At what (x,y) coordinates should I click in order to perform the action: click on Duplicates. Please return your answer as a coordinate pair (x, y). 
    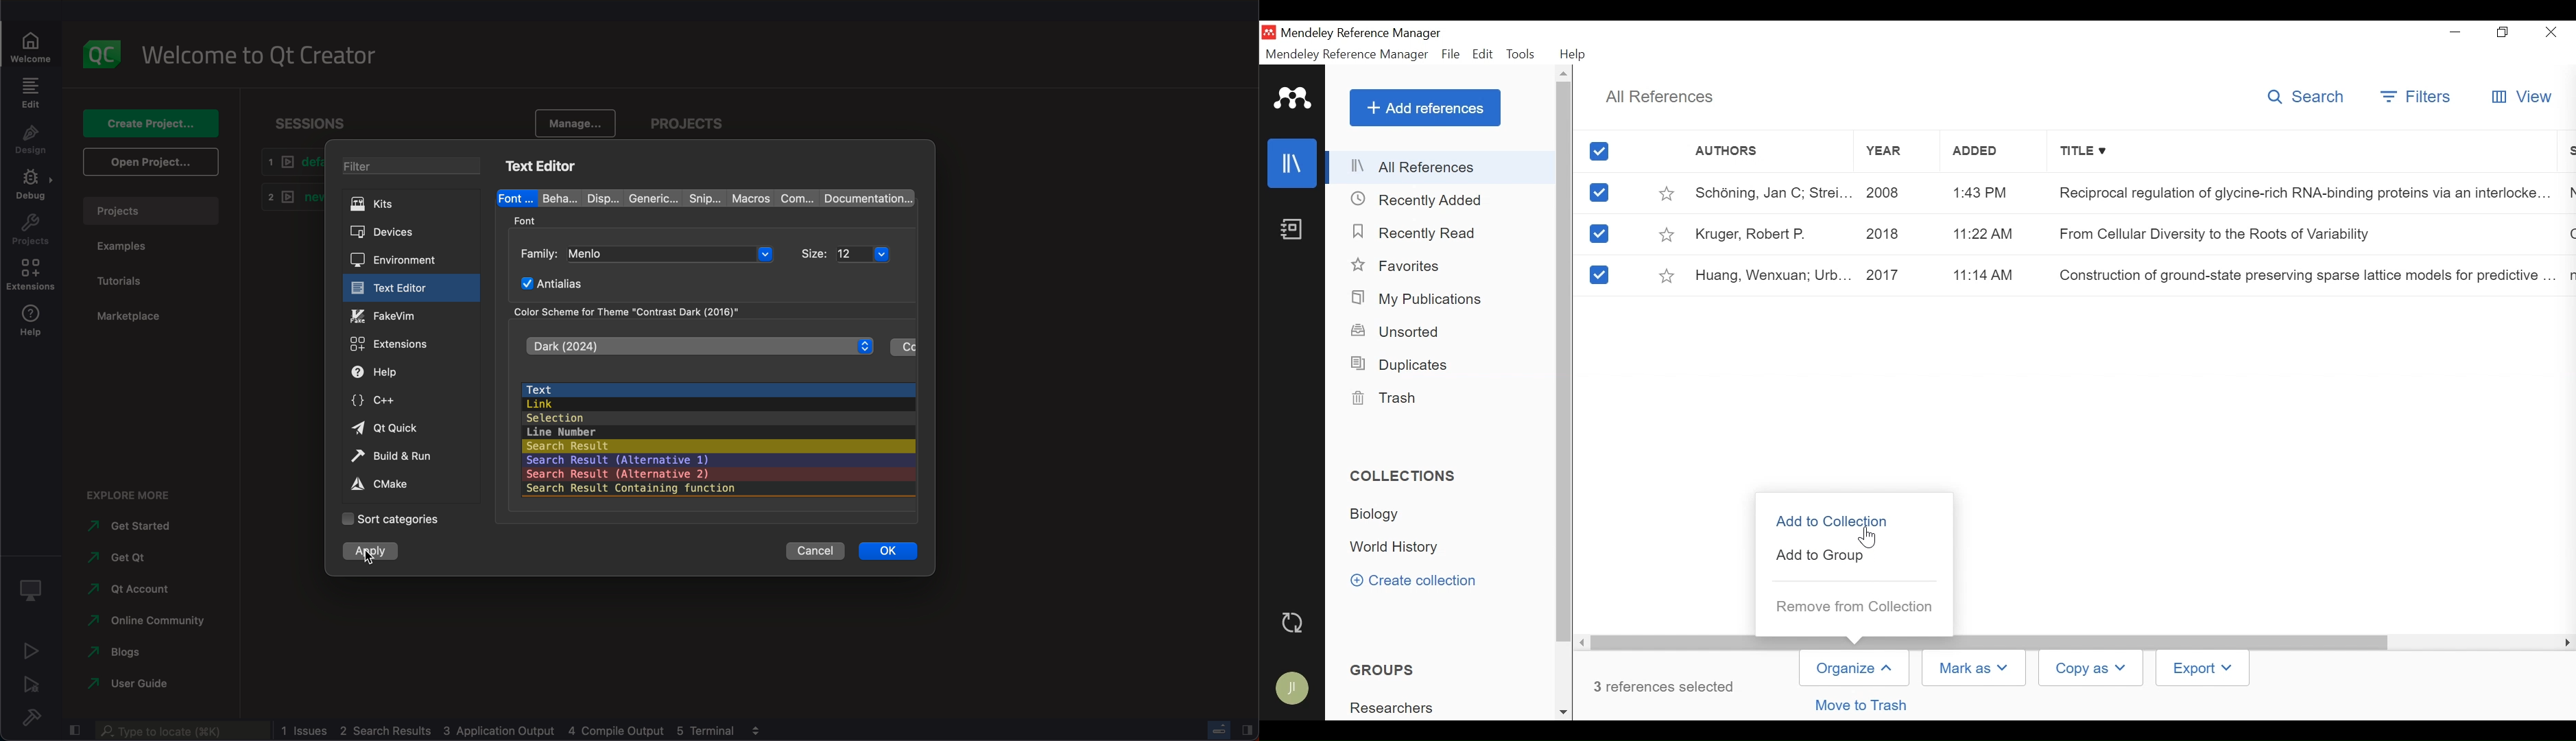
    Looking at the image, I should click on (1400, 365).